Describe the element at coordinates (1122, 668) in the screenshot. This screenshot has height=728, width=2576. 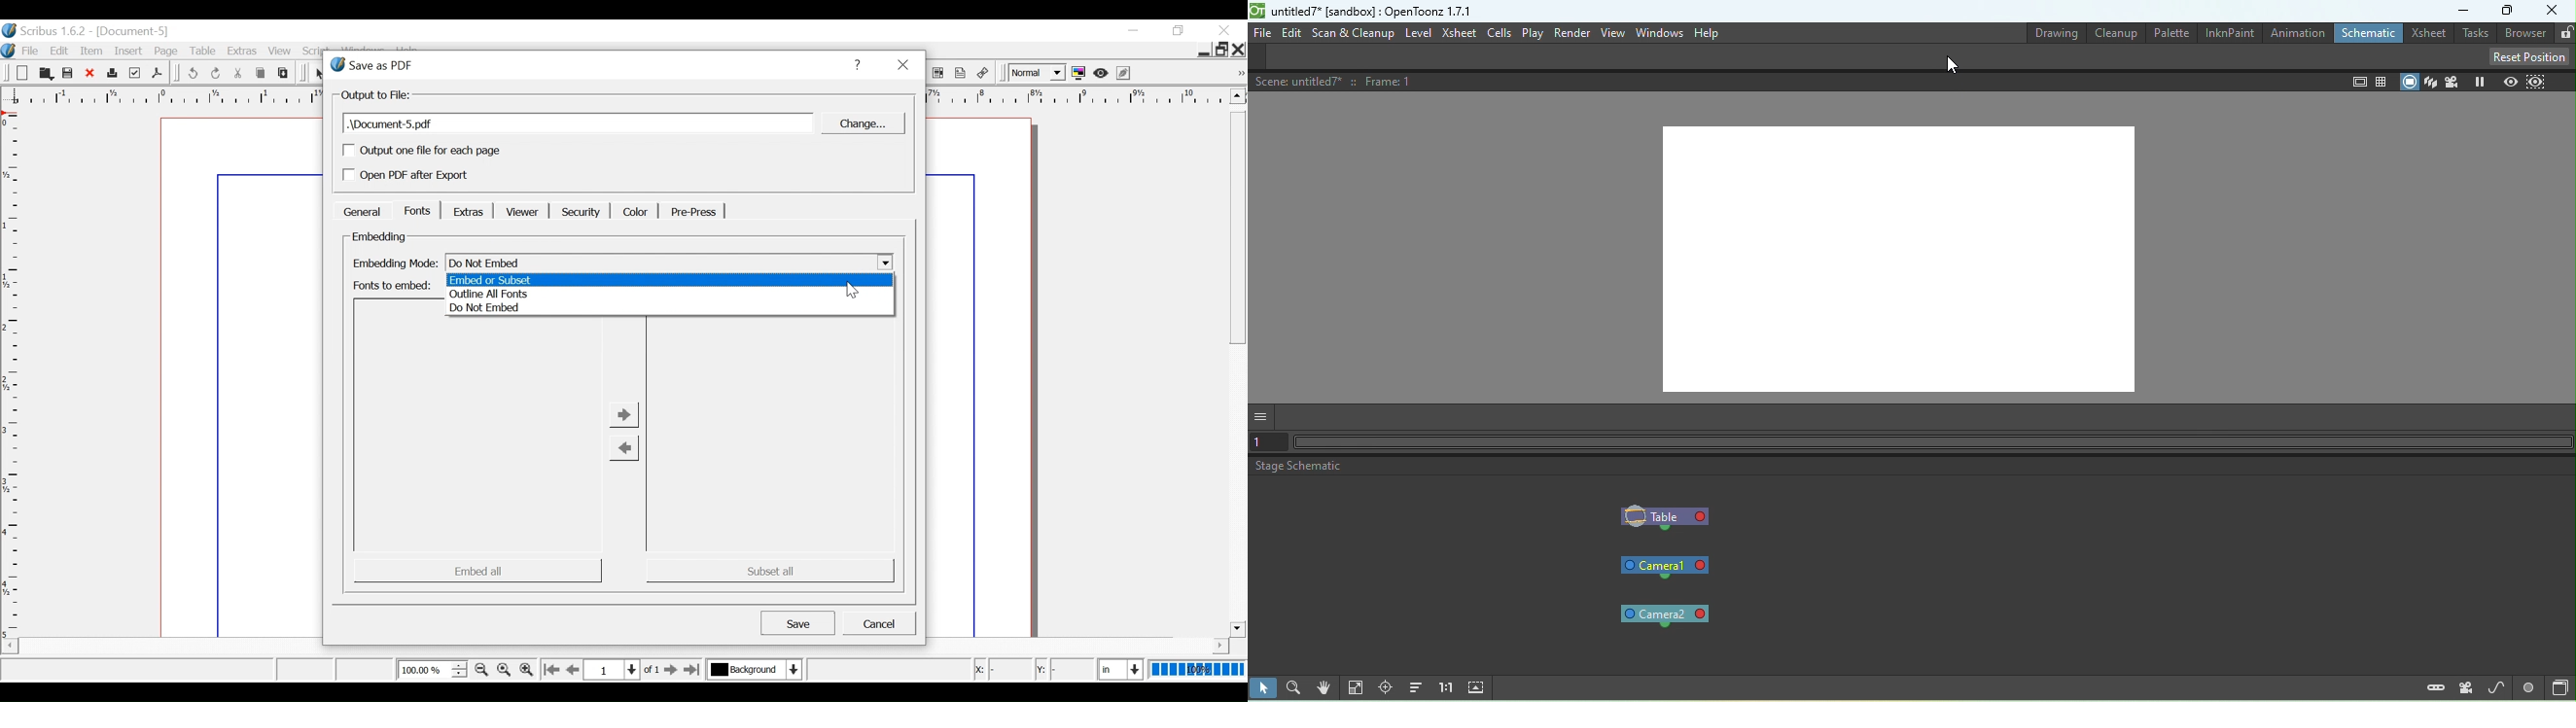
I see `Current position in units` at that location.